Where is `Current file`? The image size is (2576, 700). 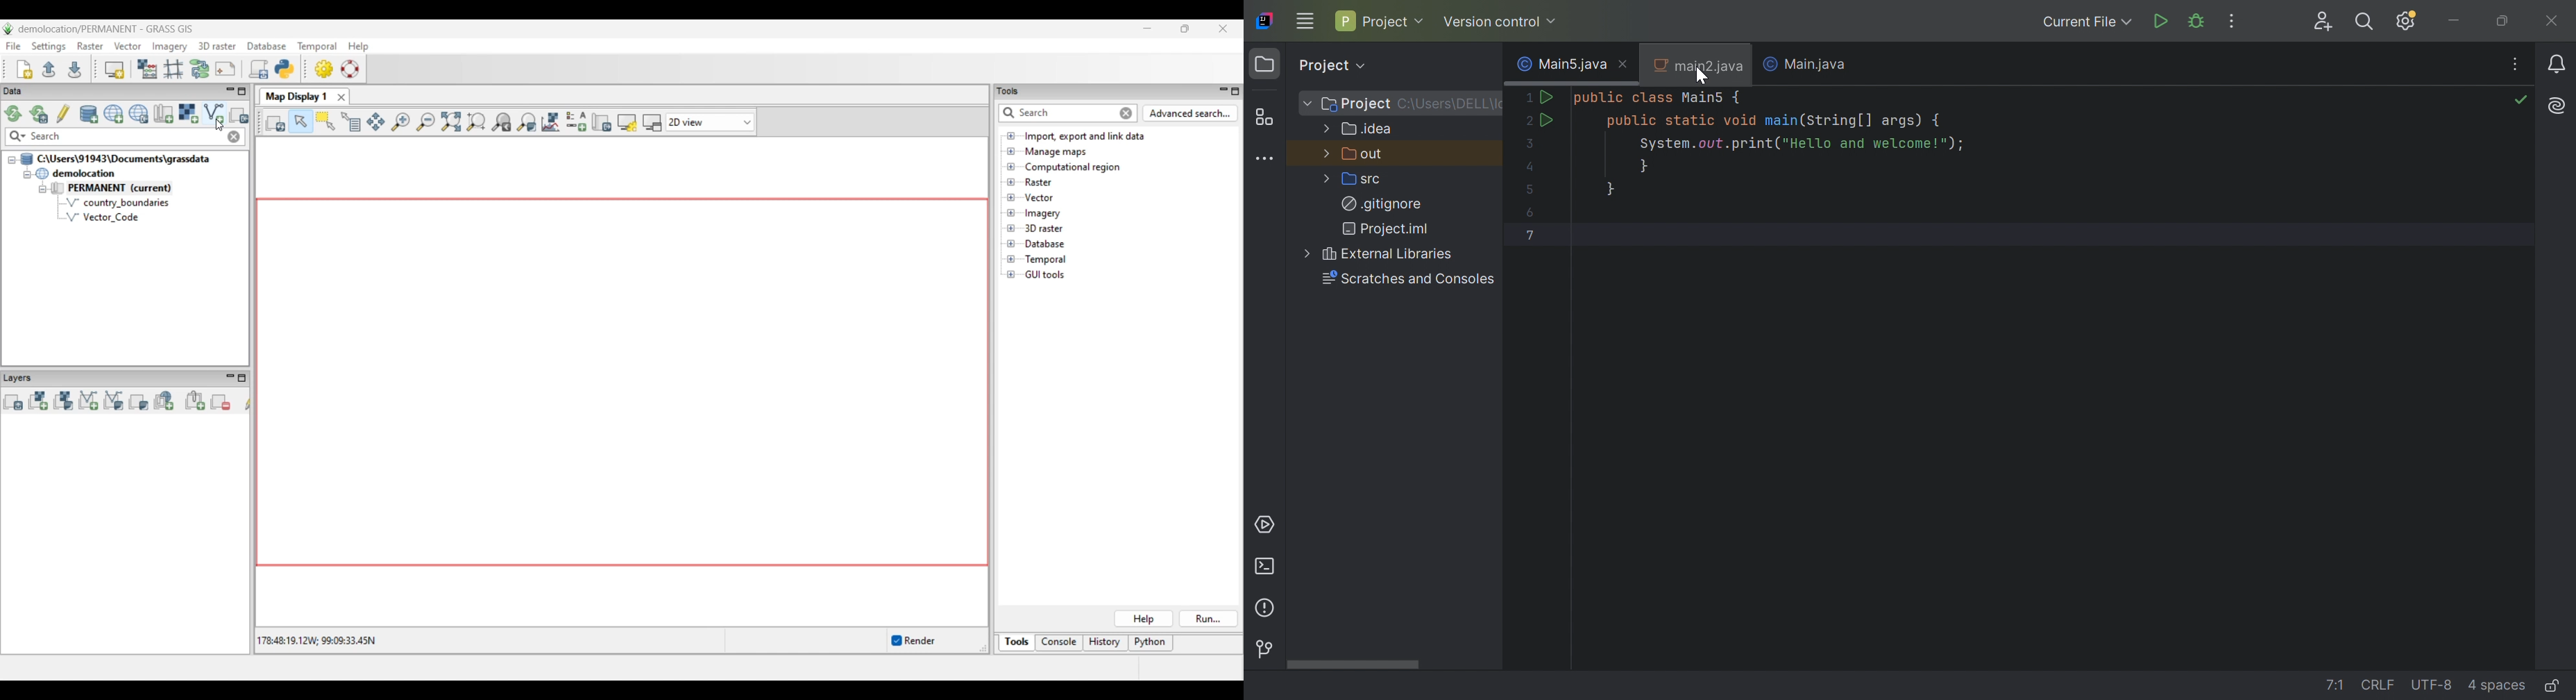 Current file is located at coordinates (2085, 21).